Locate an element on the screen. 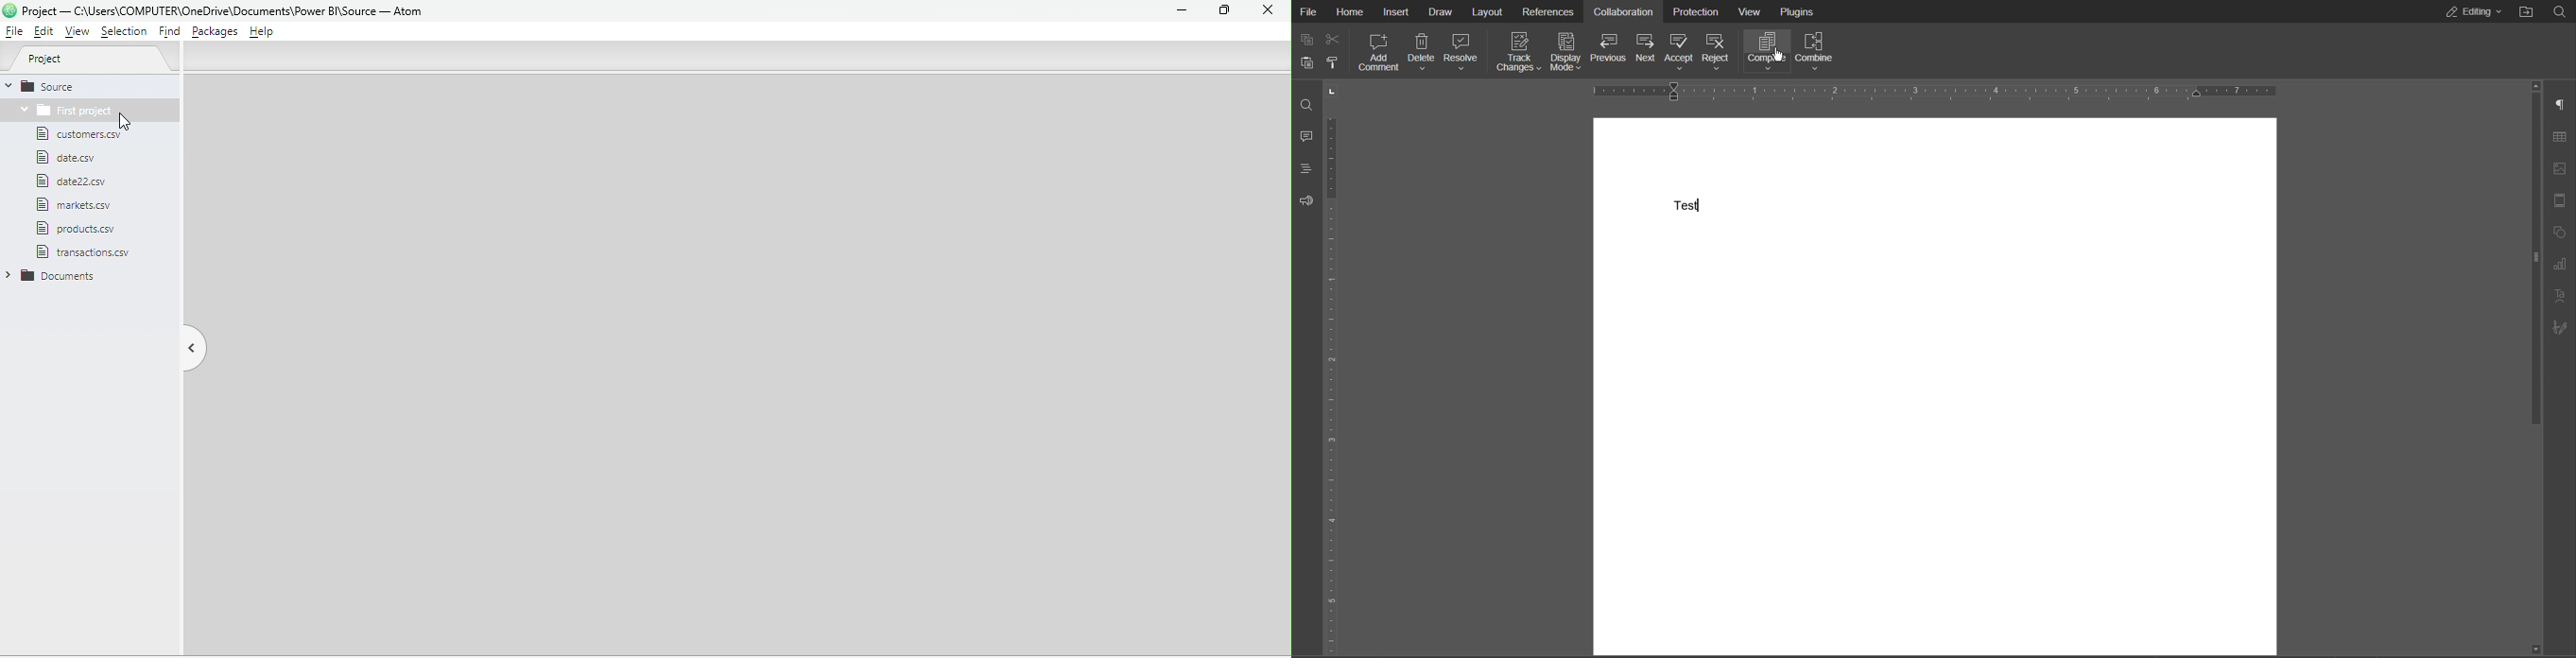  Search is located at coordinates (2561, 12).